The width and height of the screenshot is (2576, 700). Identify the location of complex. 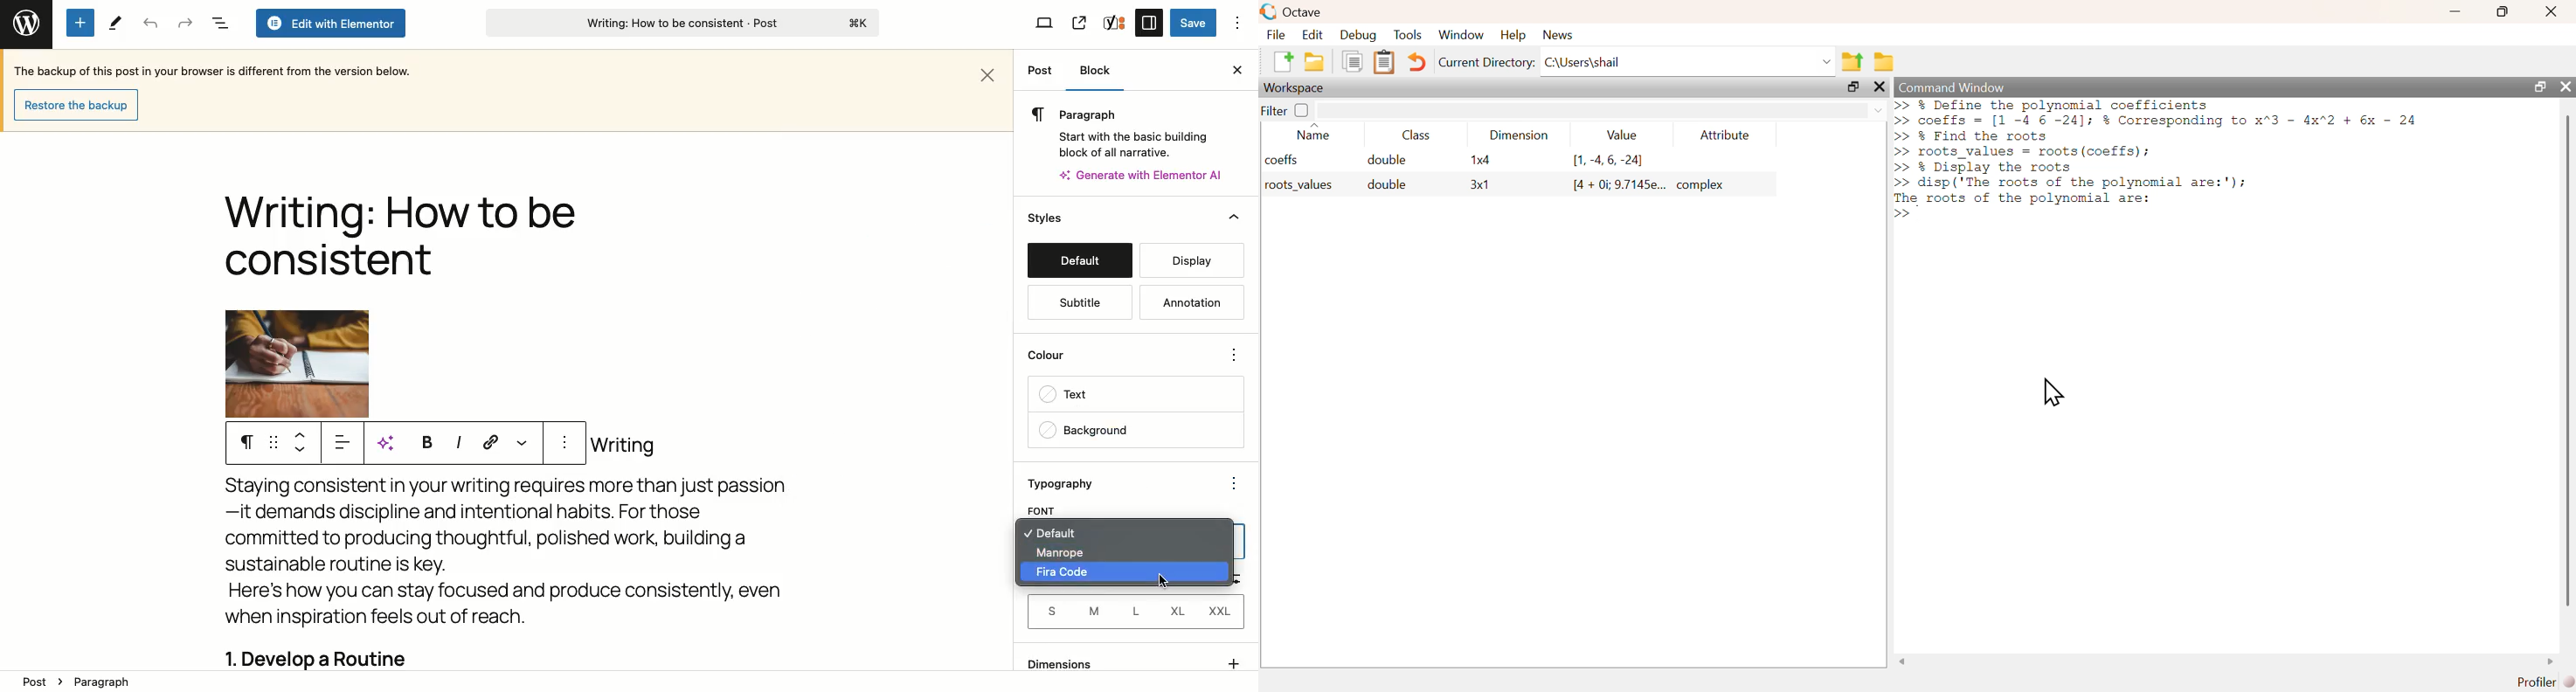
(1703, 185).